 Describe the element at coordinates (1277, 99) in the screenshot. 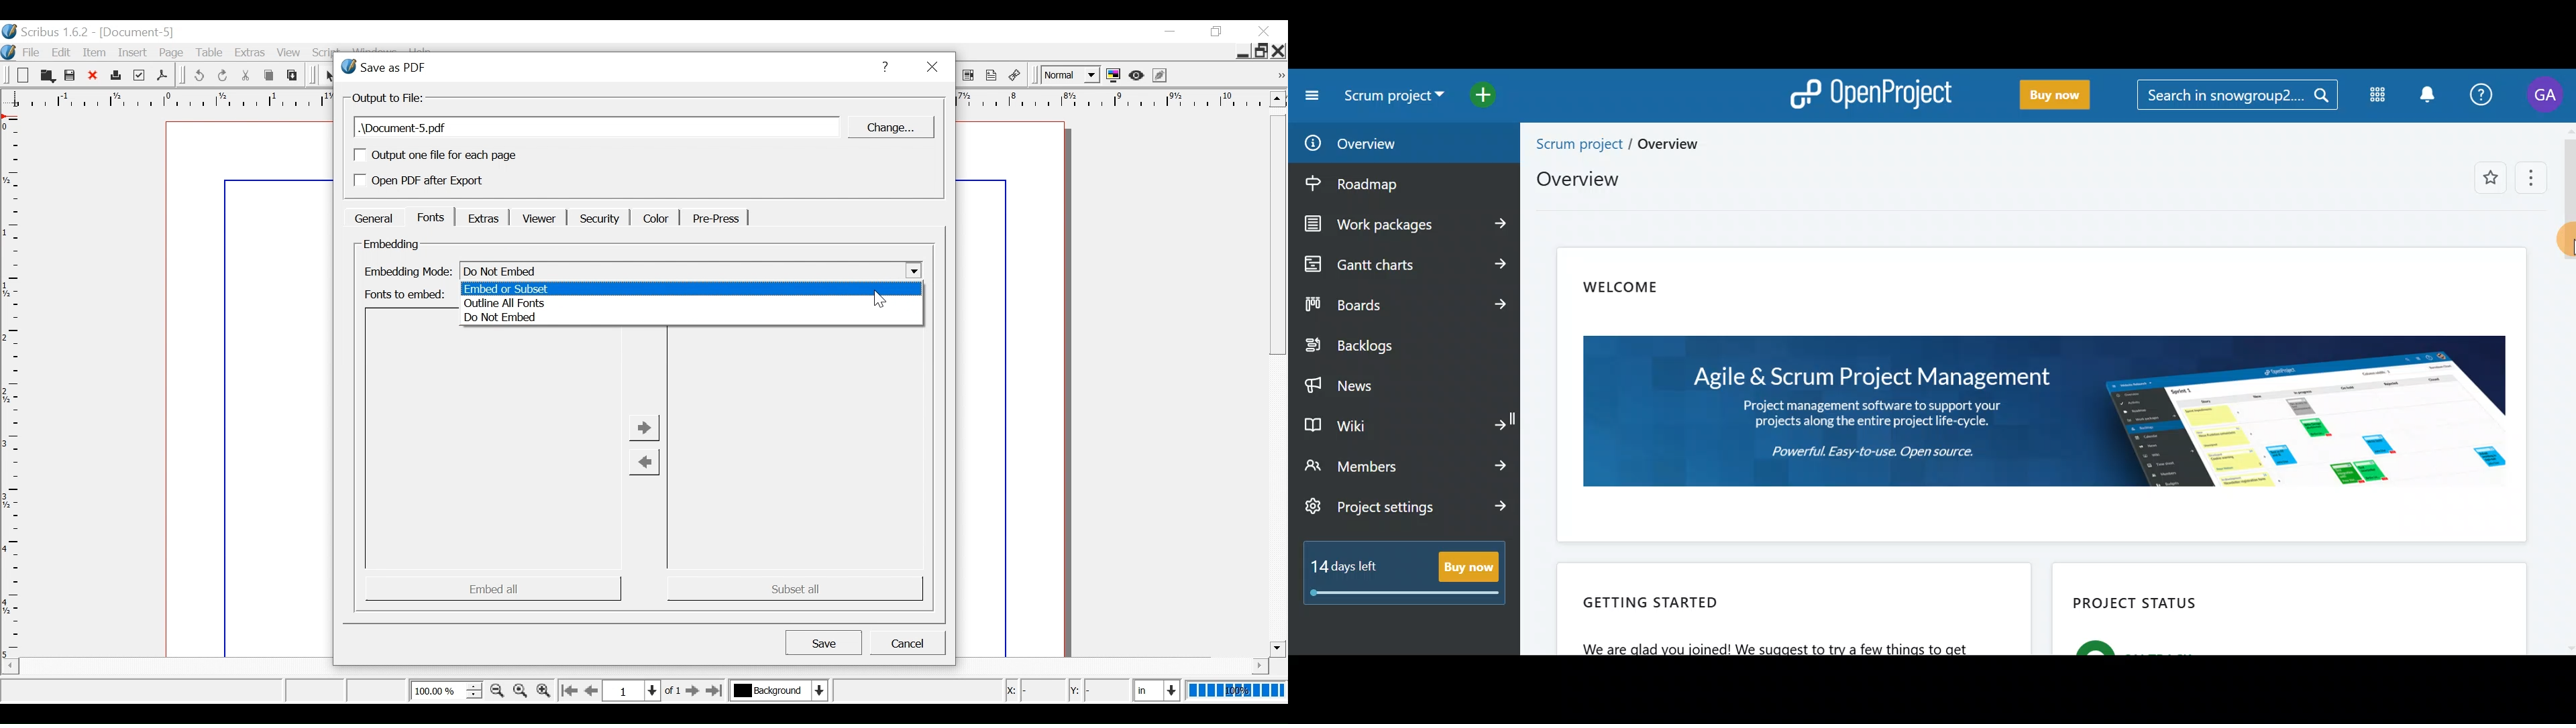

I see `Scroll up` at that location.